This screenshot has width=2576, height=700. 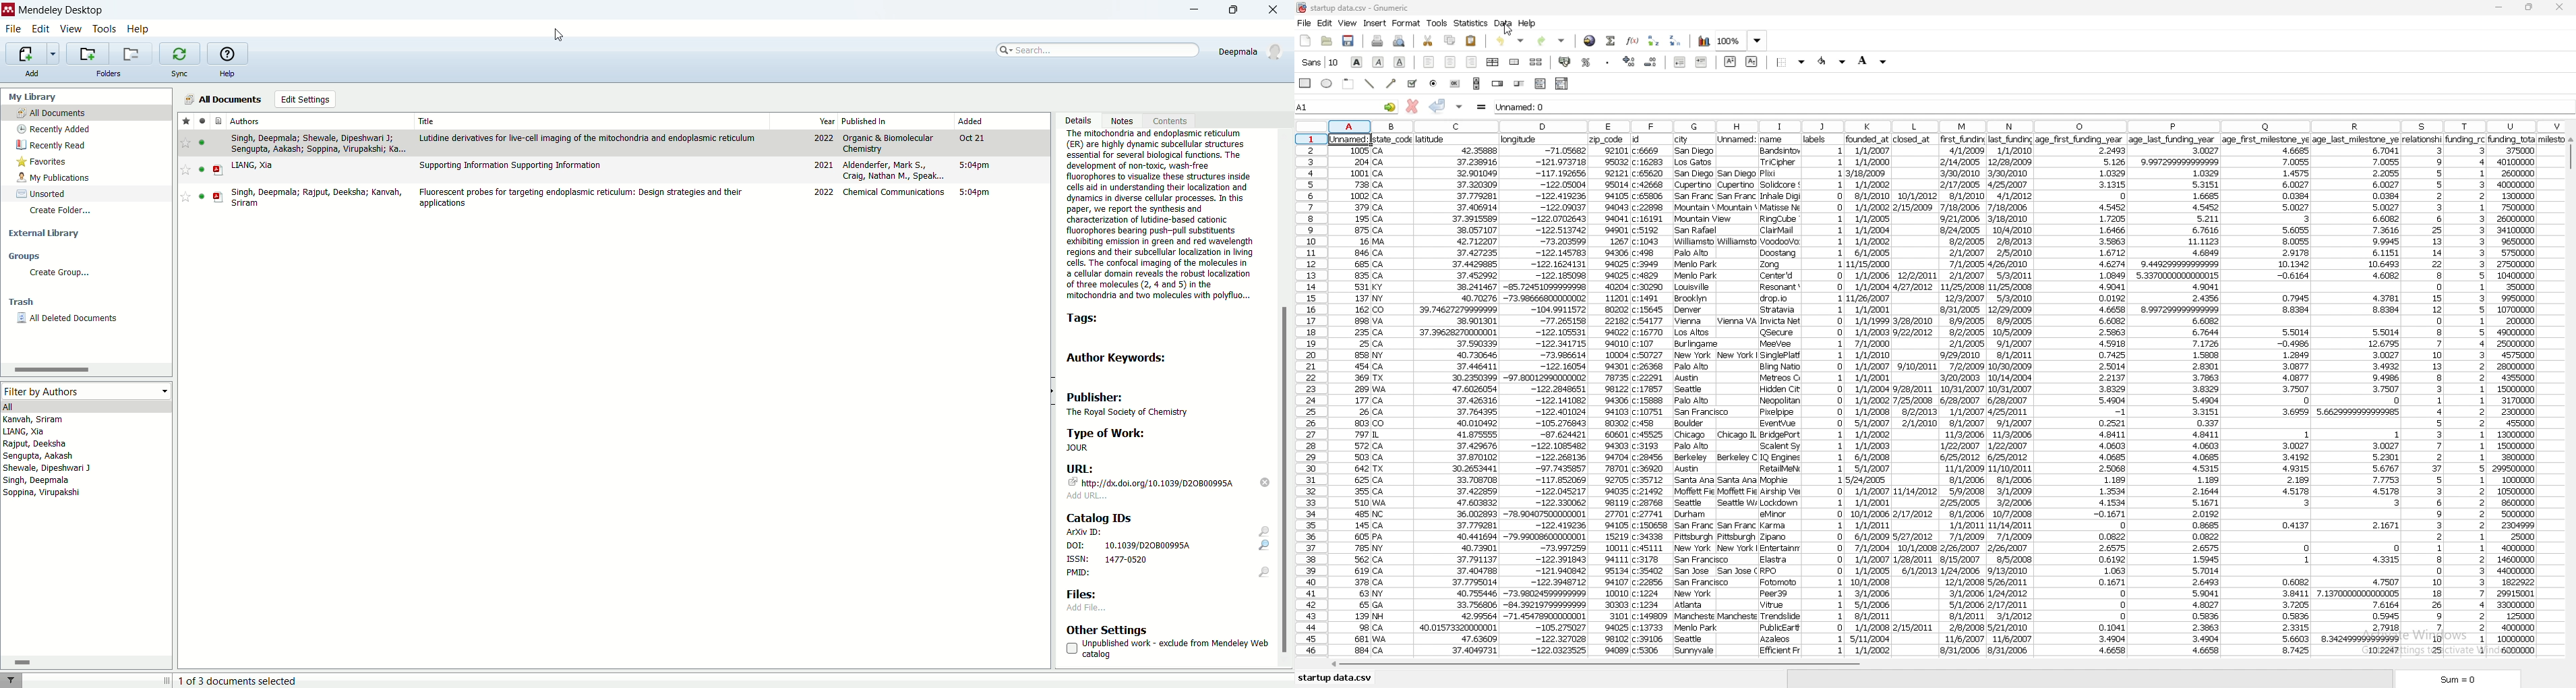 What do you see at coordinates (1393, 395) in the screenshot?
I see `` at bounding box center [1393, 395].